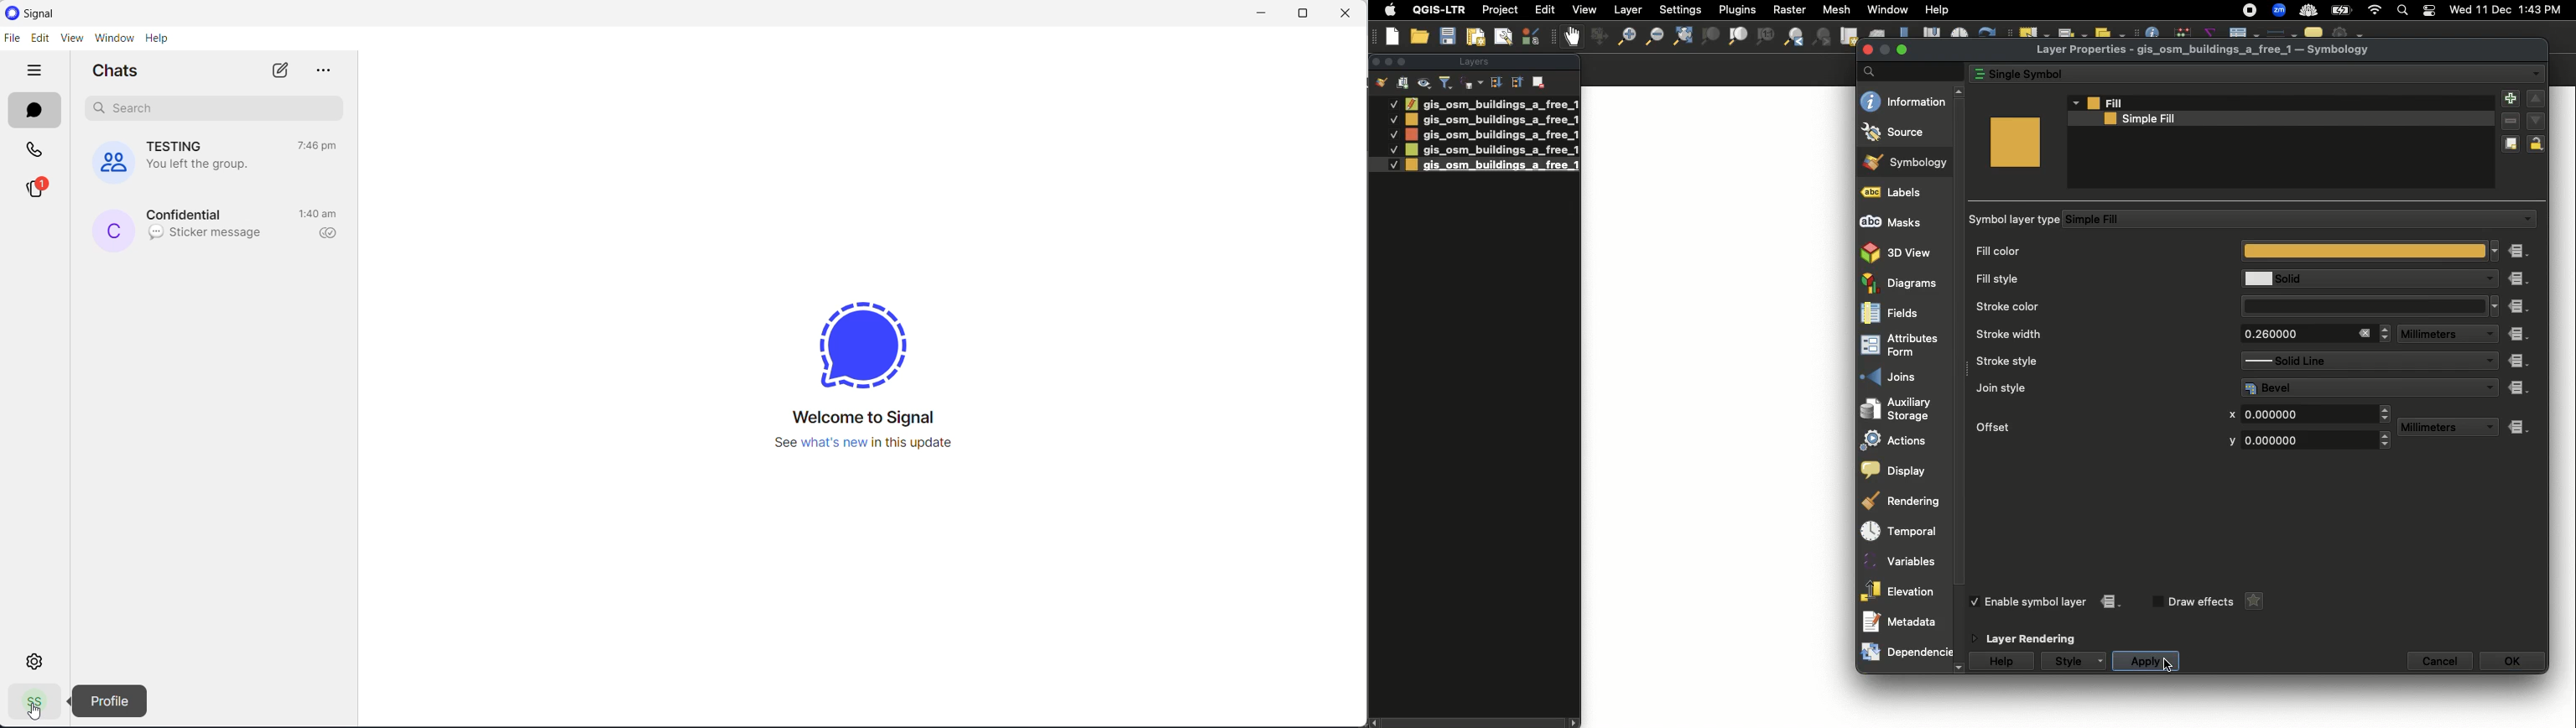  I want to click on Checked, so click(1393, 134).